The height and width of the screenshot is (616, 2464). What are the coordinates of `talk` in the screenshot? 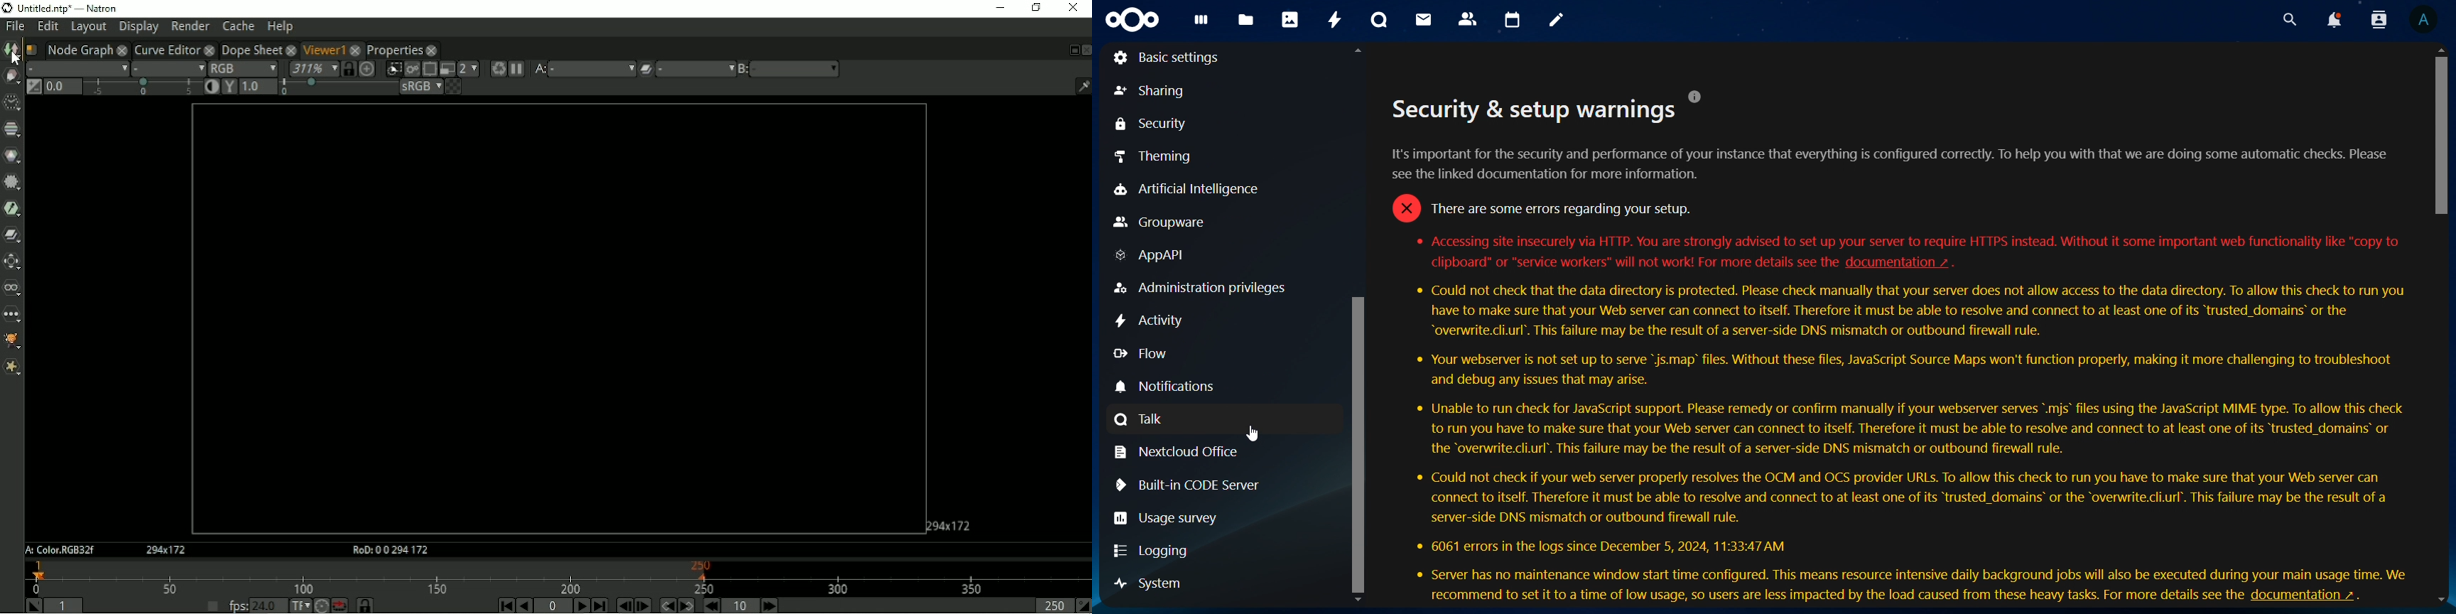 It's located at (1378, 20).